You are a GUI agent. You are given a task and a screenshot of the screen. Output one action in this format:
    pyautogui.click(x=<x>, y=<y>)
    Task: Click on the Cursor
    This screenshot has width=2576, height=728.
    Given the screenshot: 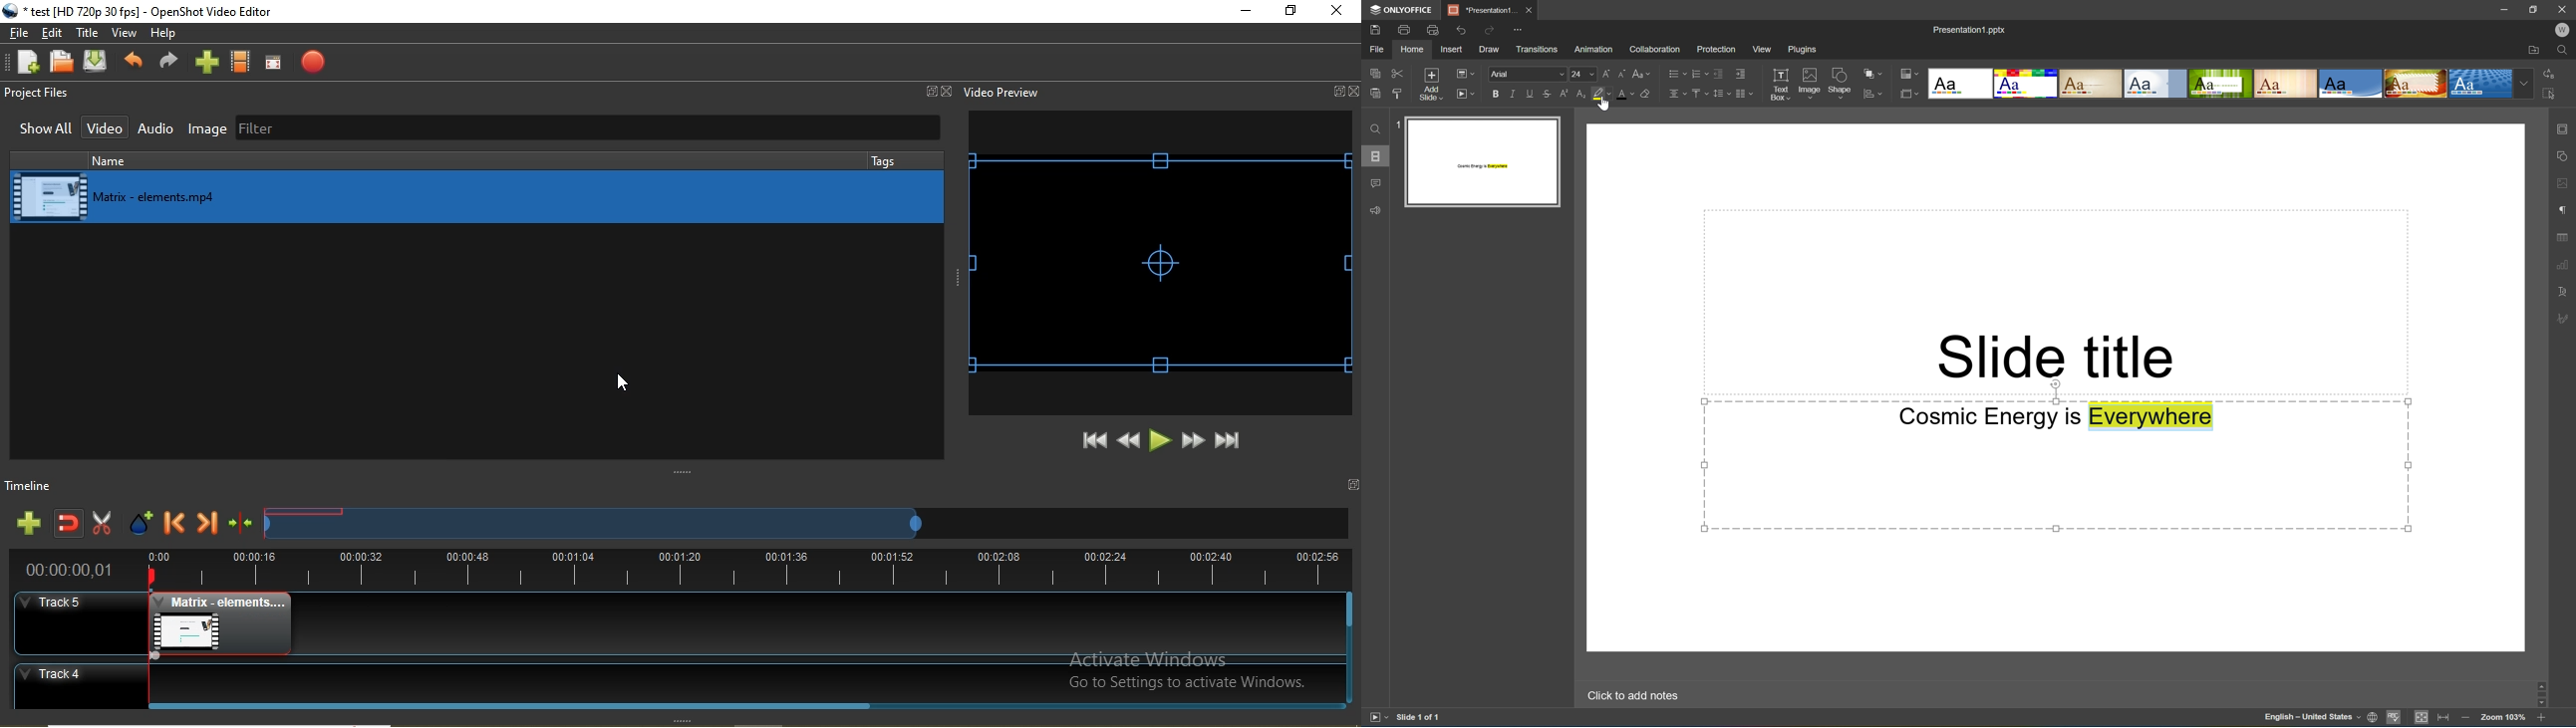 What is the action you would take?
    pyautogui.click(x=1604, y=102)
    